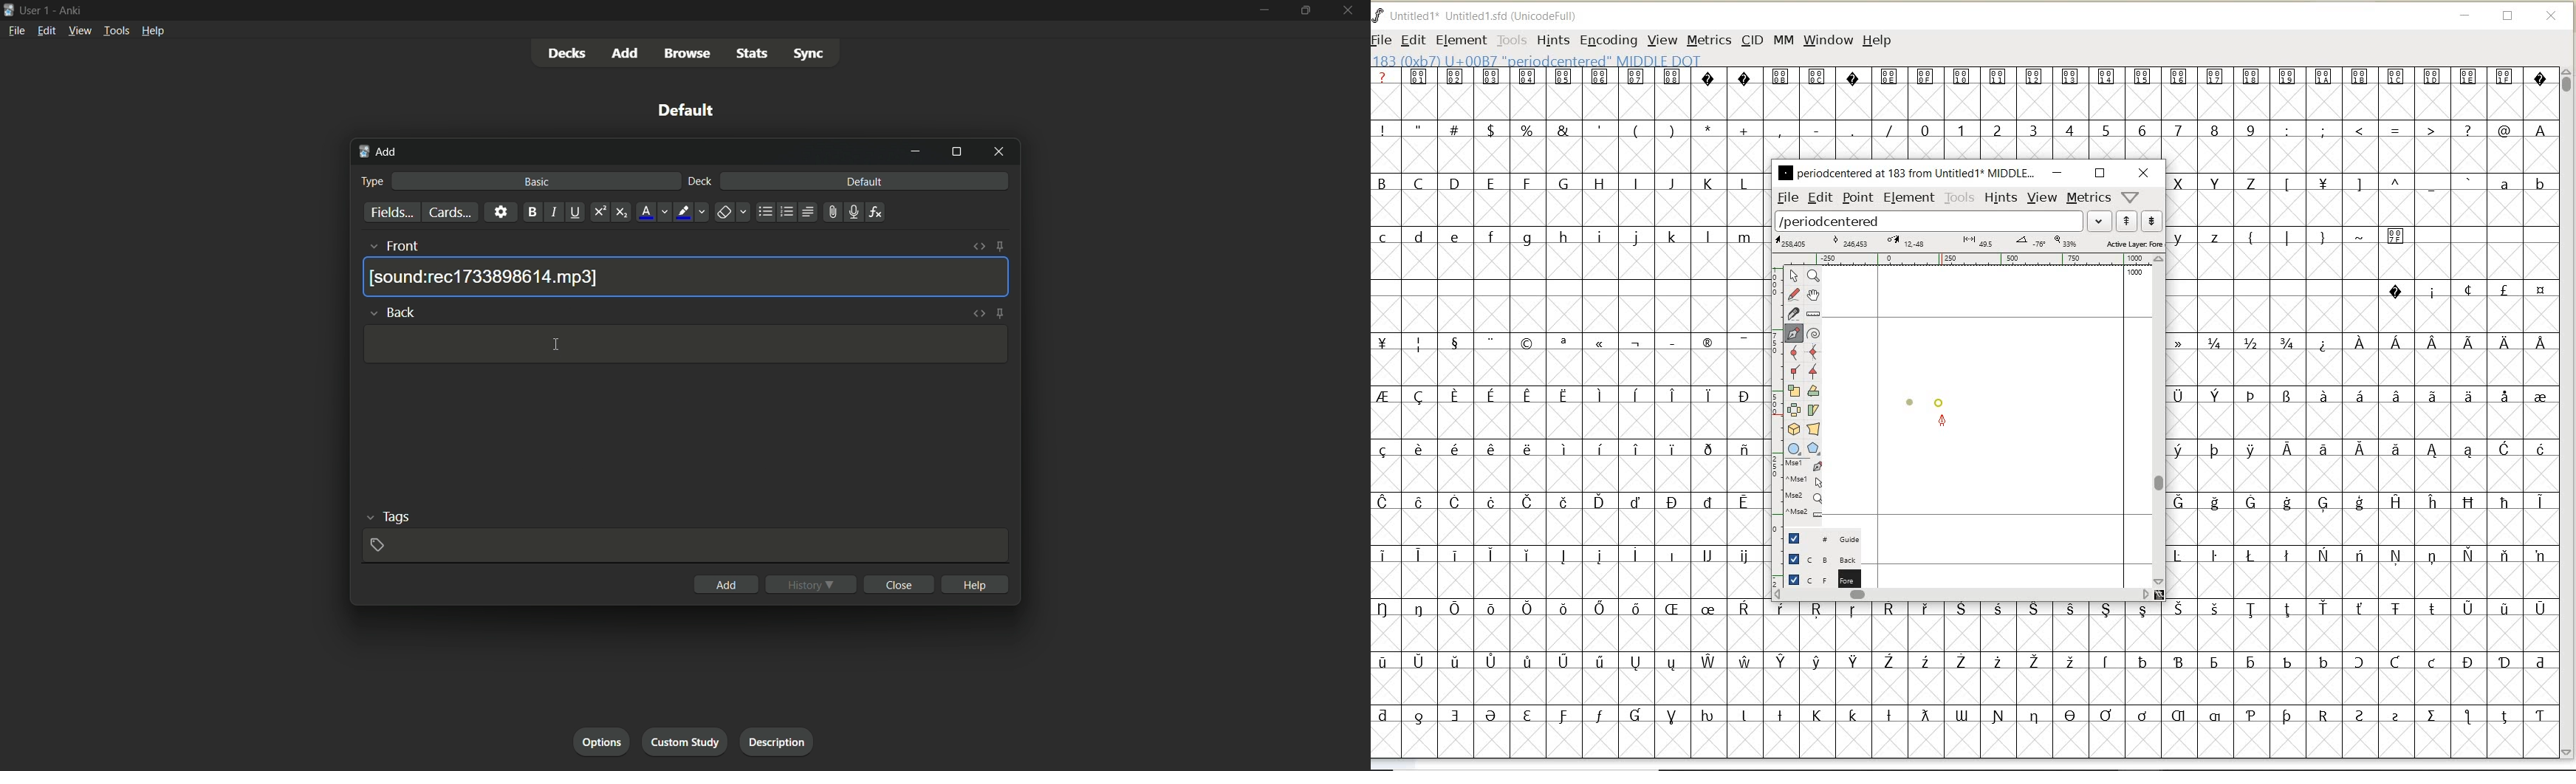 Image resolution: width=2576 pixels, height=784 pixels. What do you see at coordinates (403, 312) in the screenshot?
I see `back` at bounding box center [403, 312].